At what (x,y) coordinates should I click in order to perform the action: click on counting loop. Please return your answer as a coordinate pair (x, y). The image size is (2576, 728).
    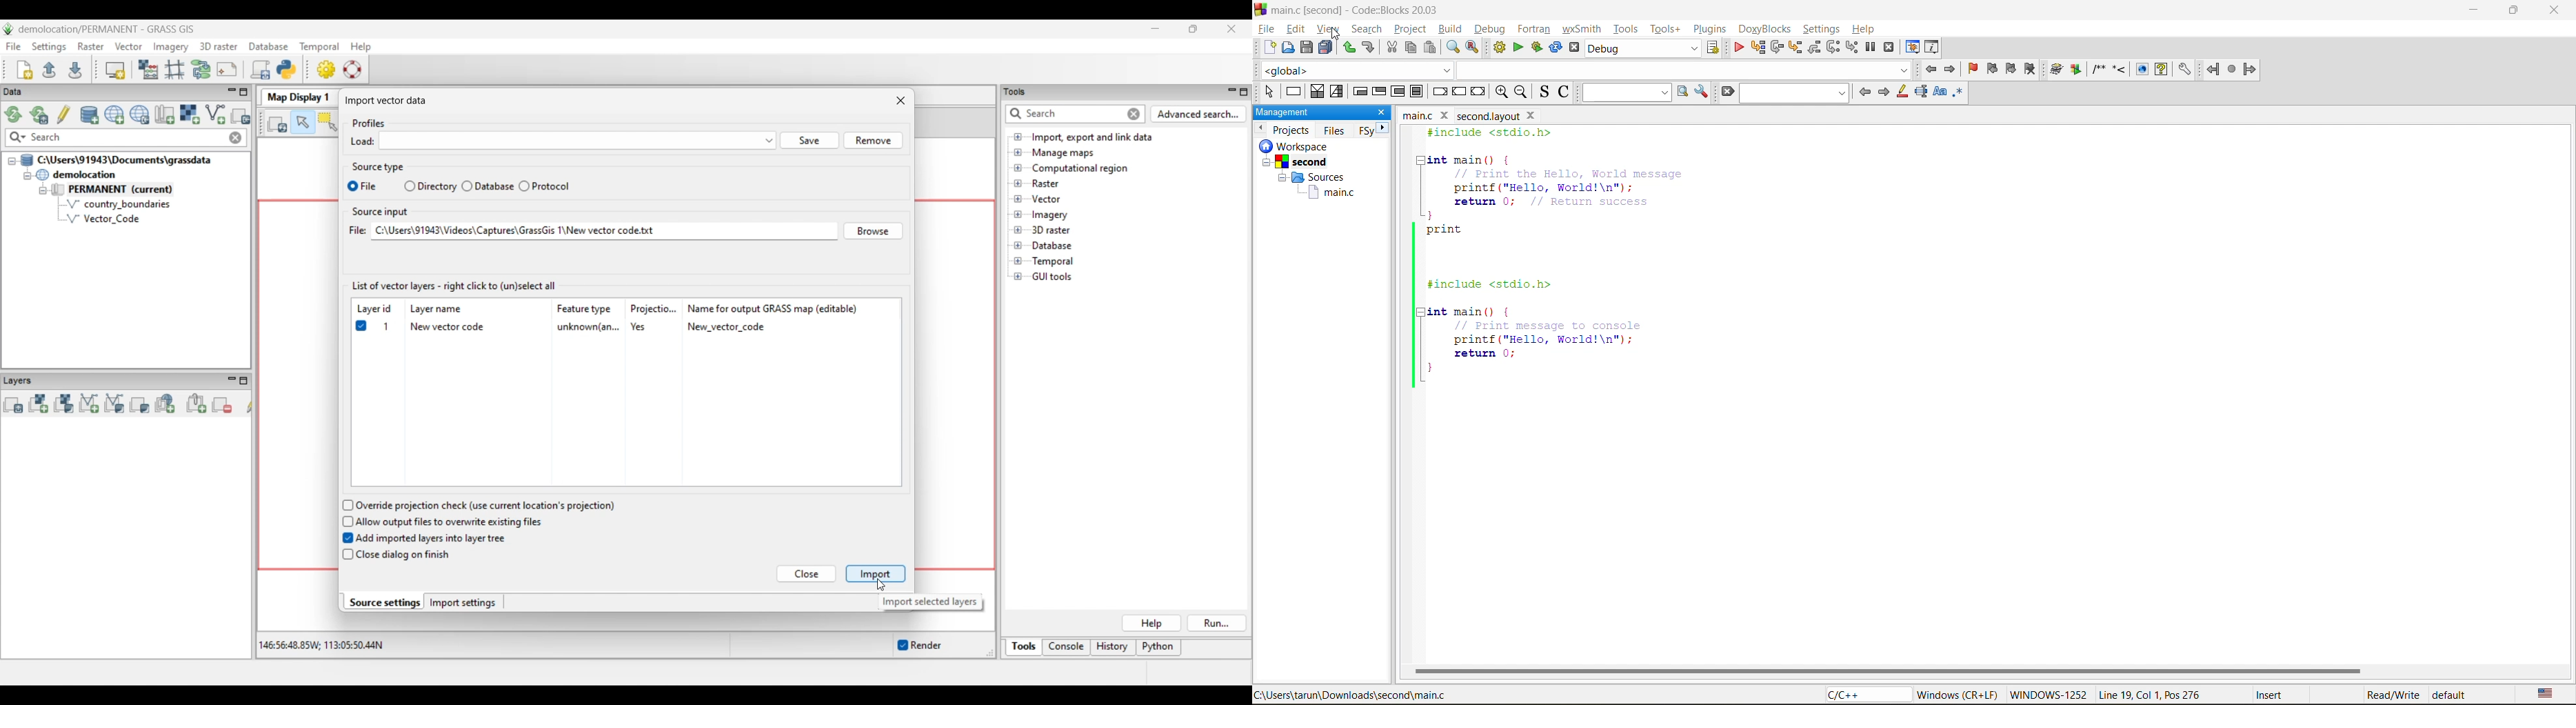
    Looking at the image, I should click on (1396, 92).